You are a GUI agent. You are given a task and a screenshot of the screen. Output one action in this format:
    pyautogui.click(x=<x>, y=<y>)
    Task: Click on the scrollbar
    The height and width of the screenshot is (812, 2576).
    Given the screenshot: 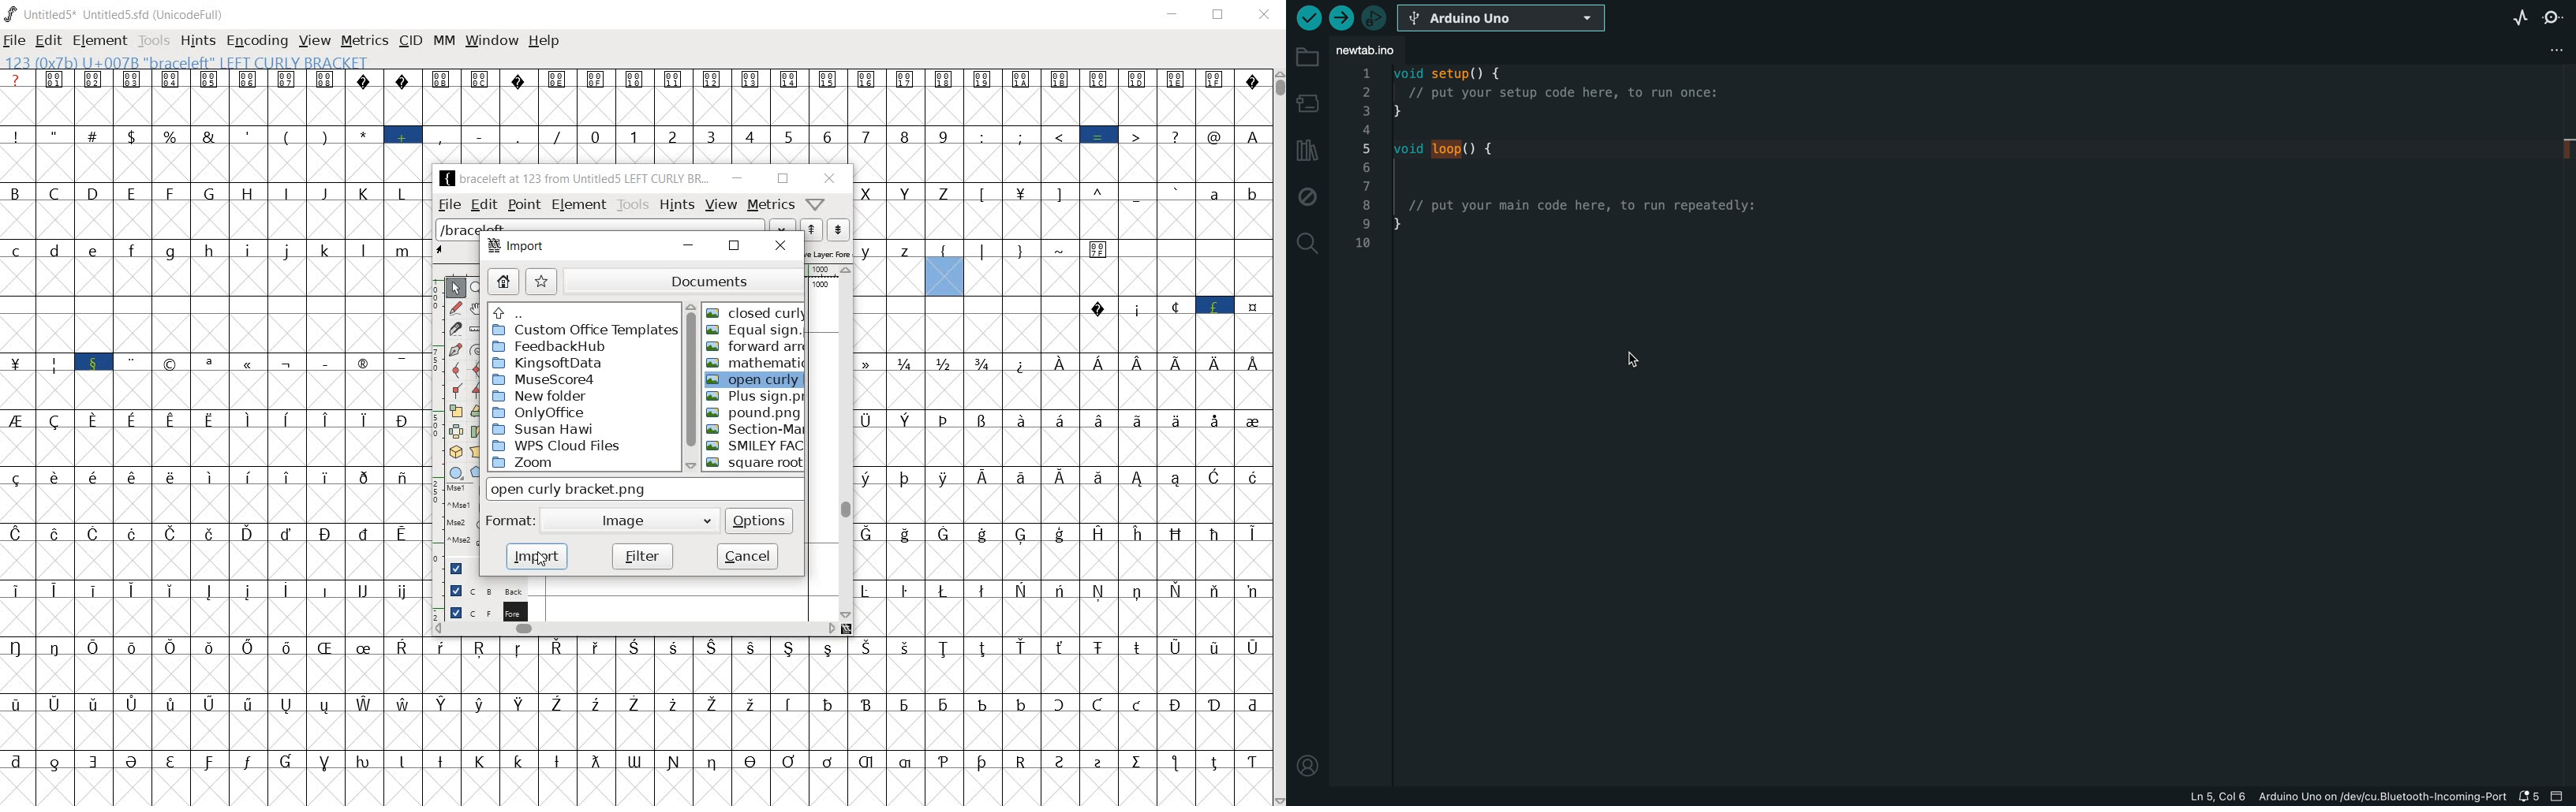 What is the action you would take?
    pyautogui.click(x=847, y=442)
    